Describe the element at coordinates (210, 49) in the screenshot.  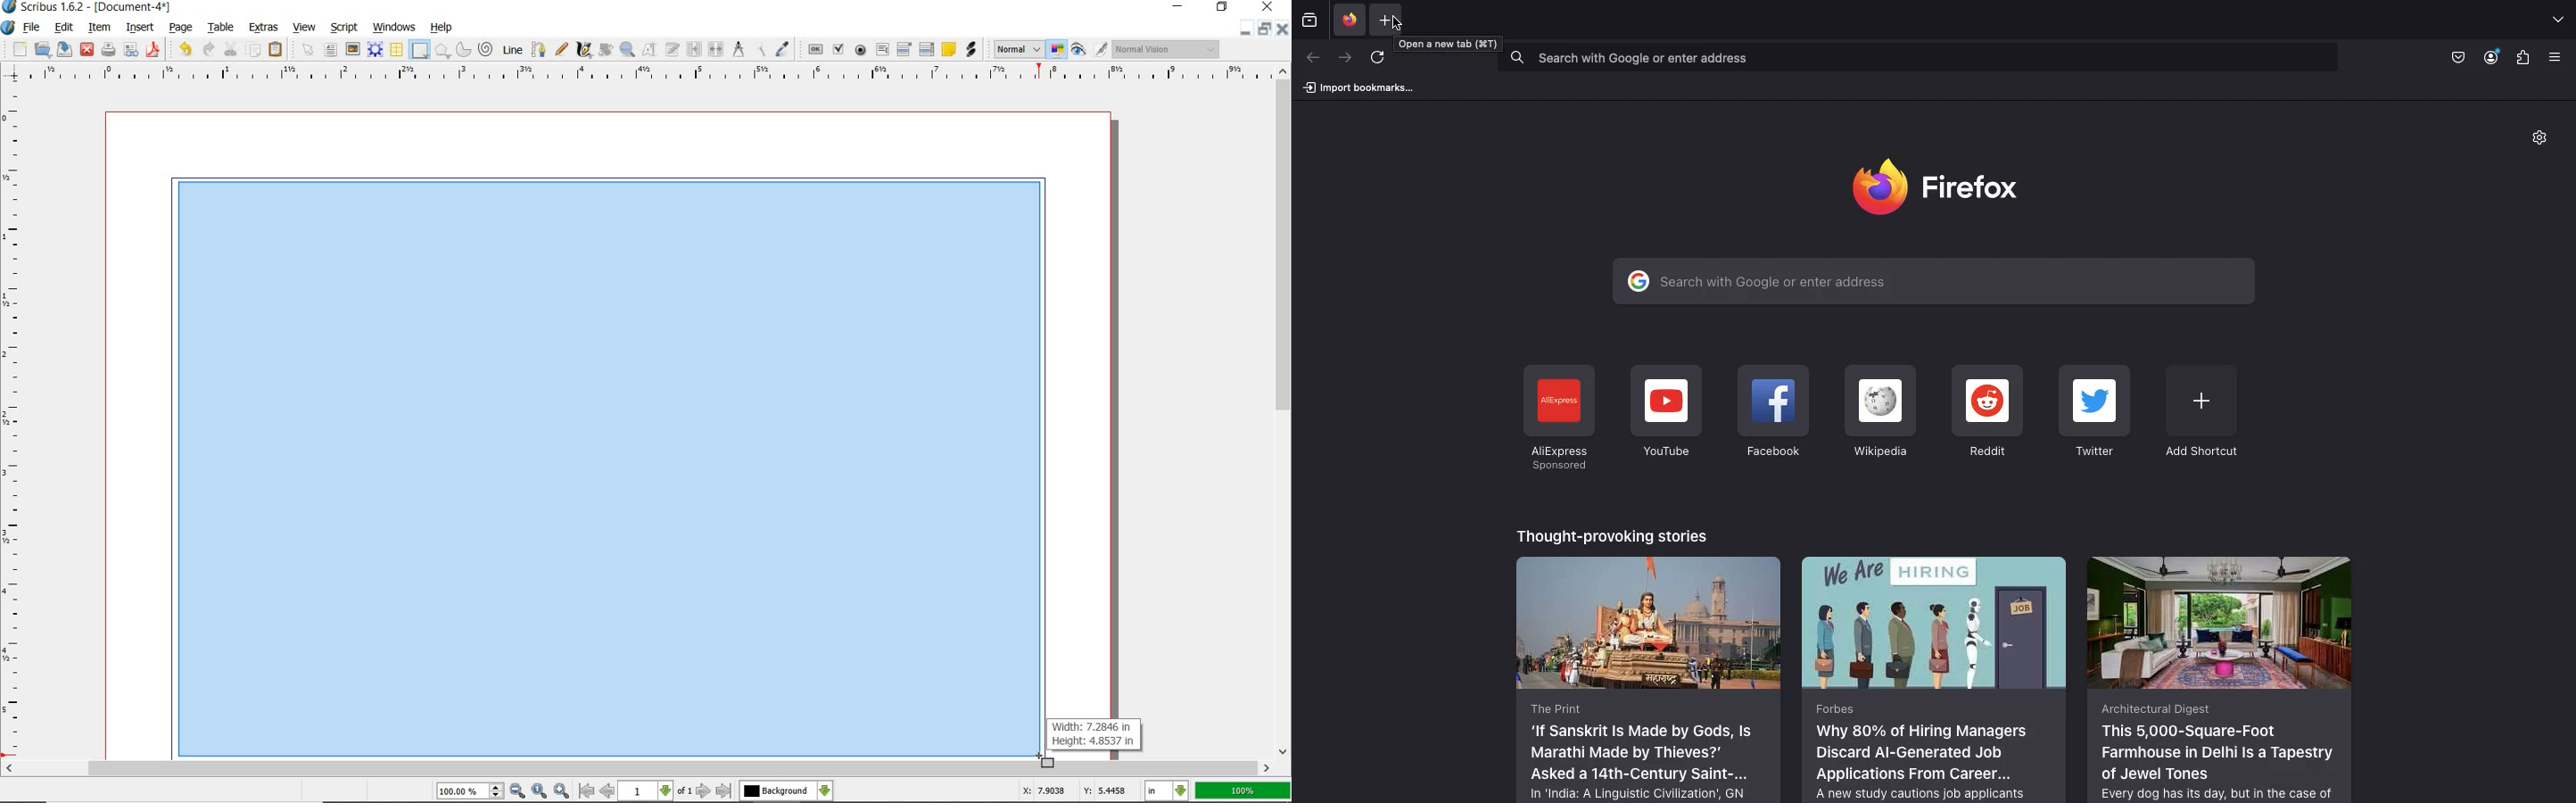
I see `redo` at that location.